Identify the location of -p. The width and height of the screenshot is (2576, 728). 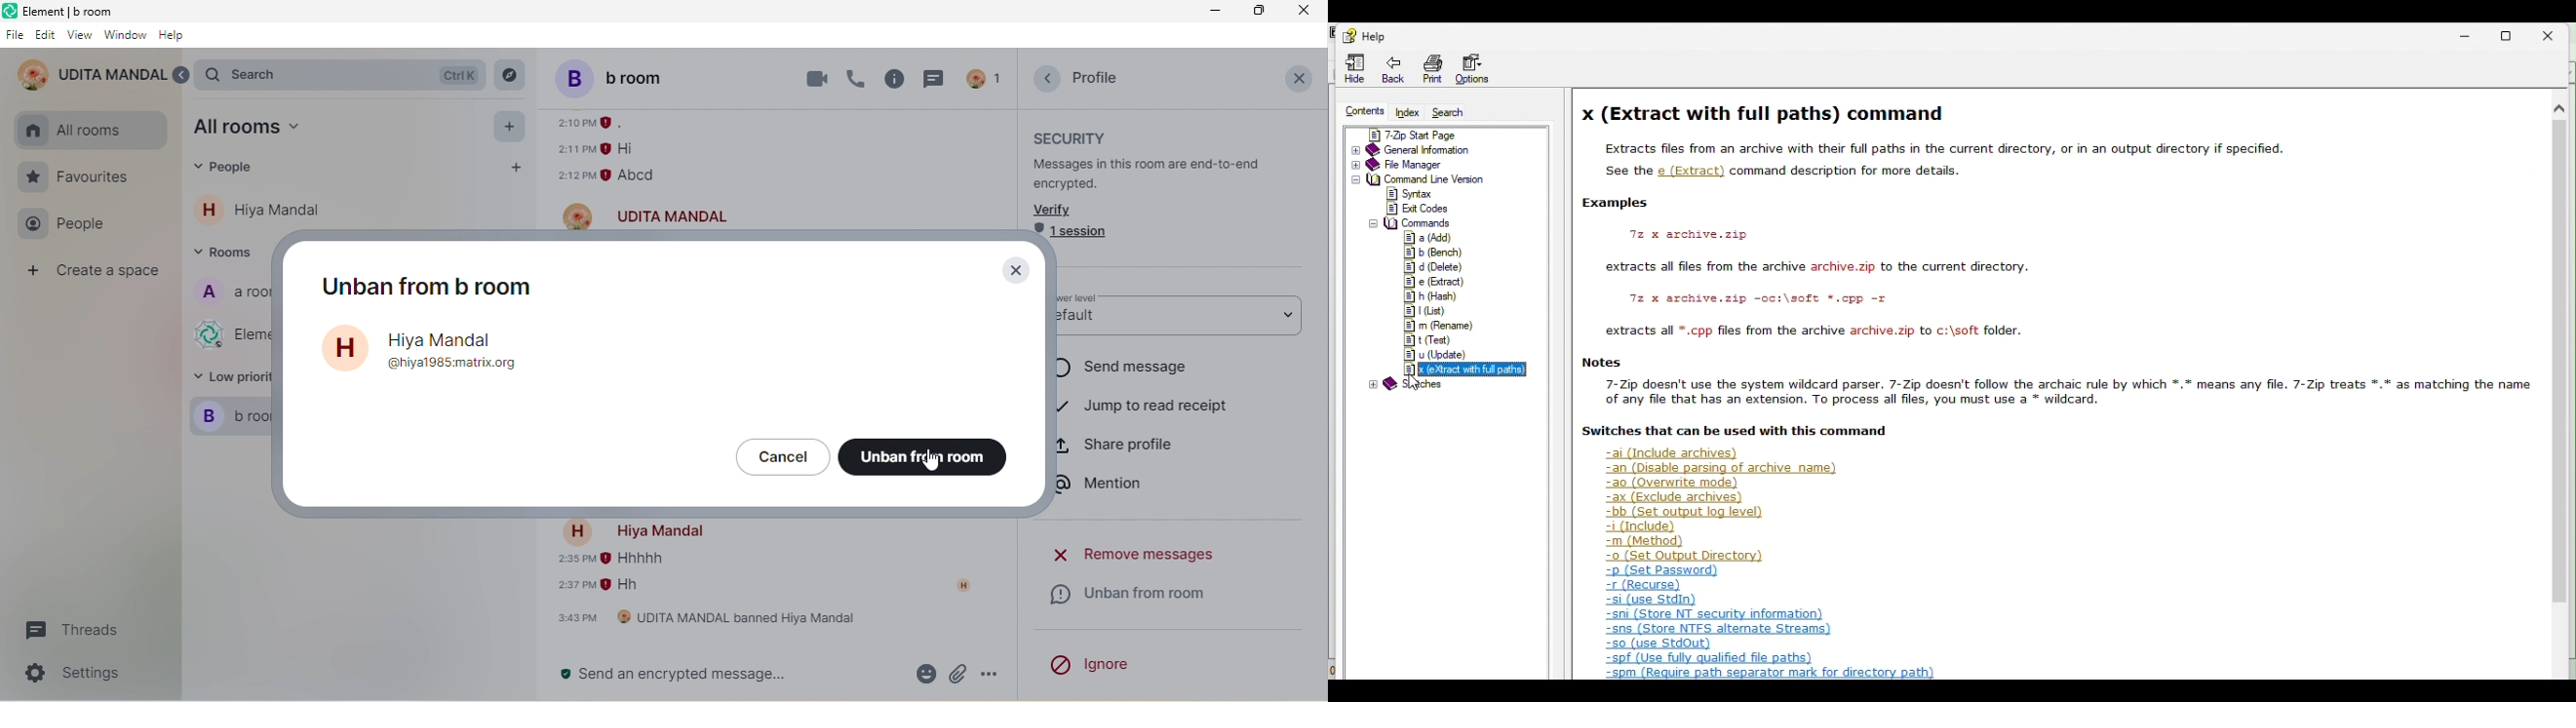
(1666, 571).